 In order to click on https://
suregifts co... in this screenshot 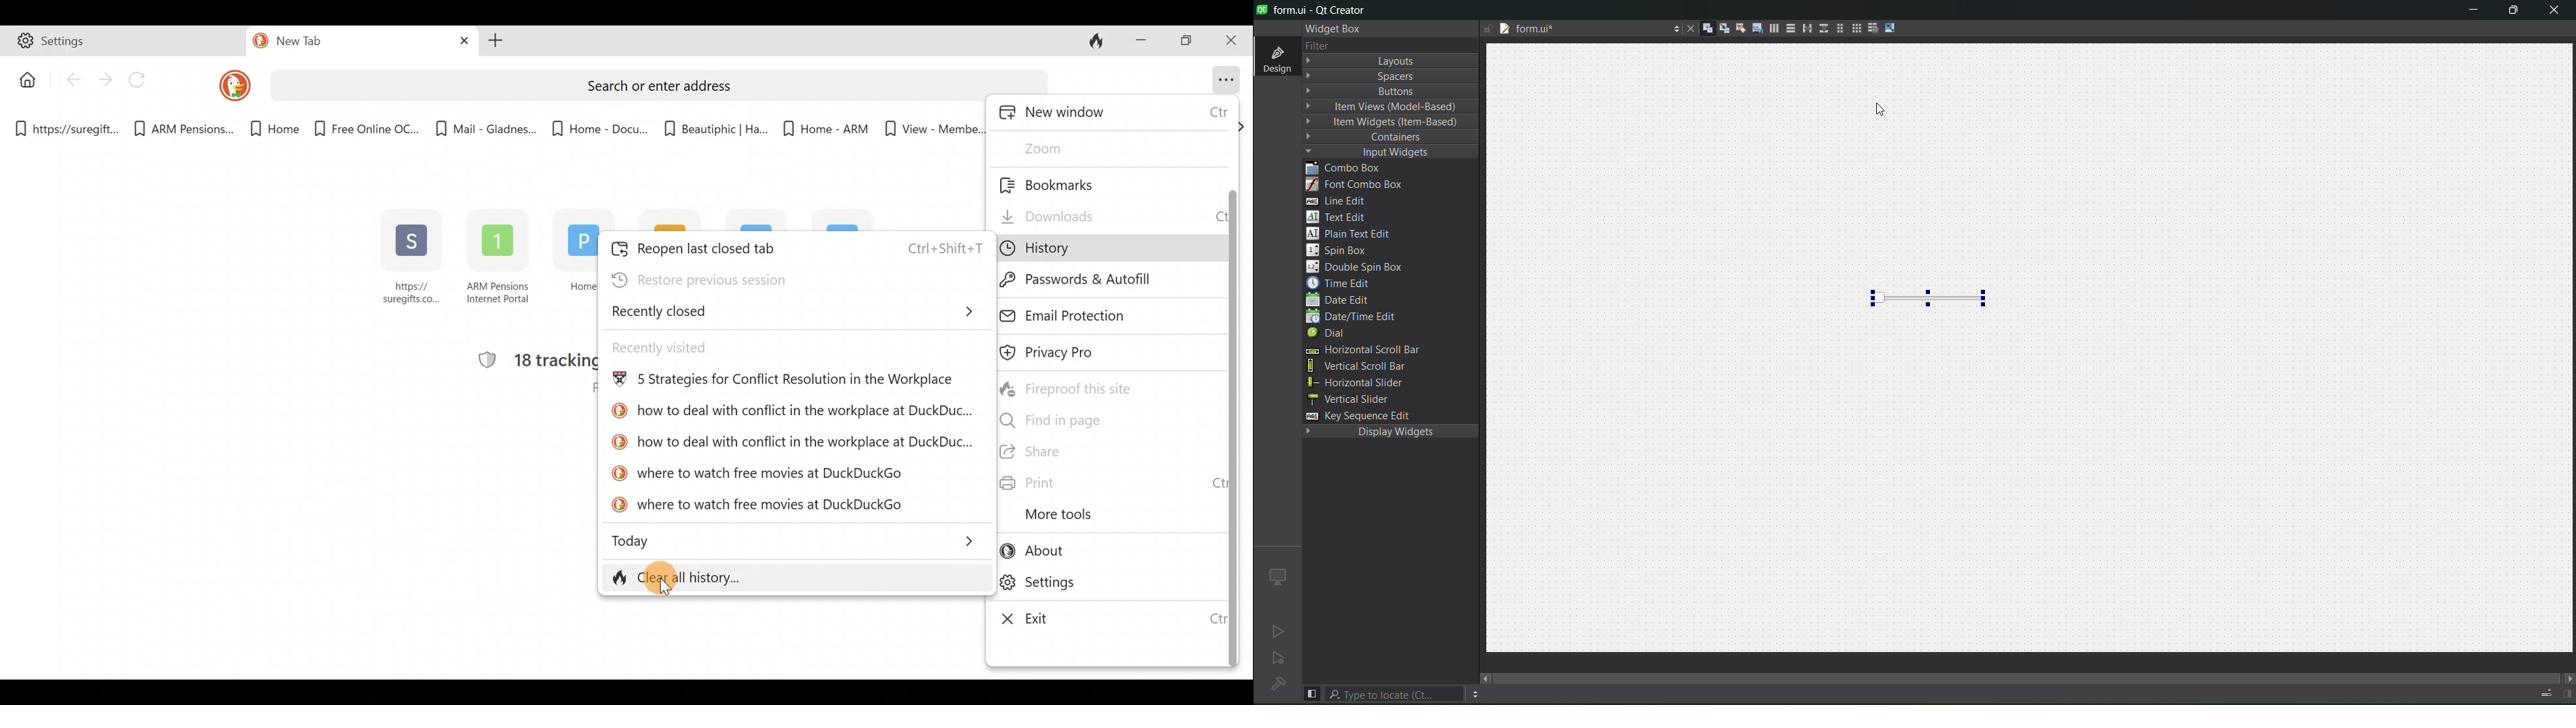, I will do `click(412, 259)`.